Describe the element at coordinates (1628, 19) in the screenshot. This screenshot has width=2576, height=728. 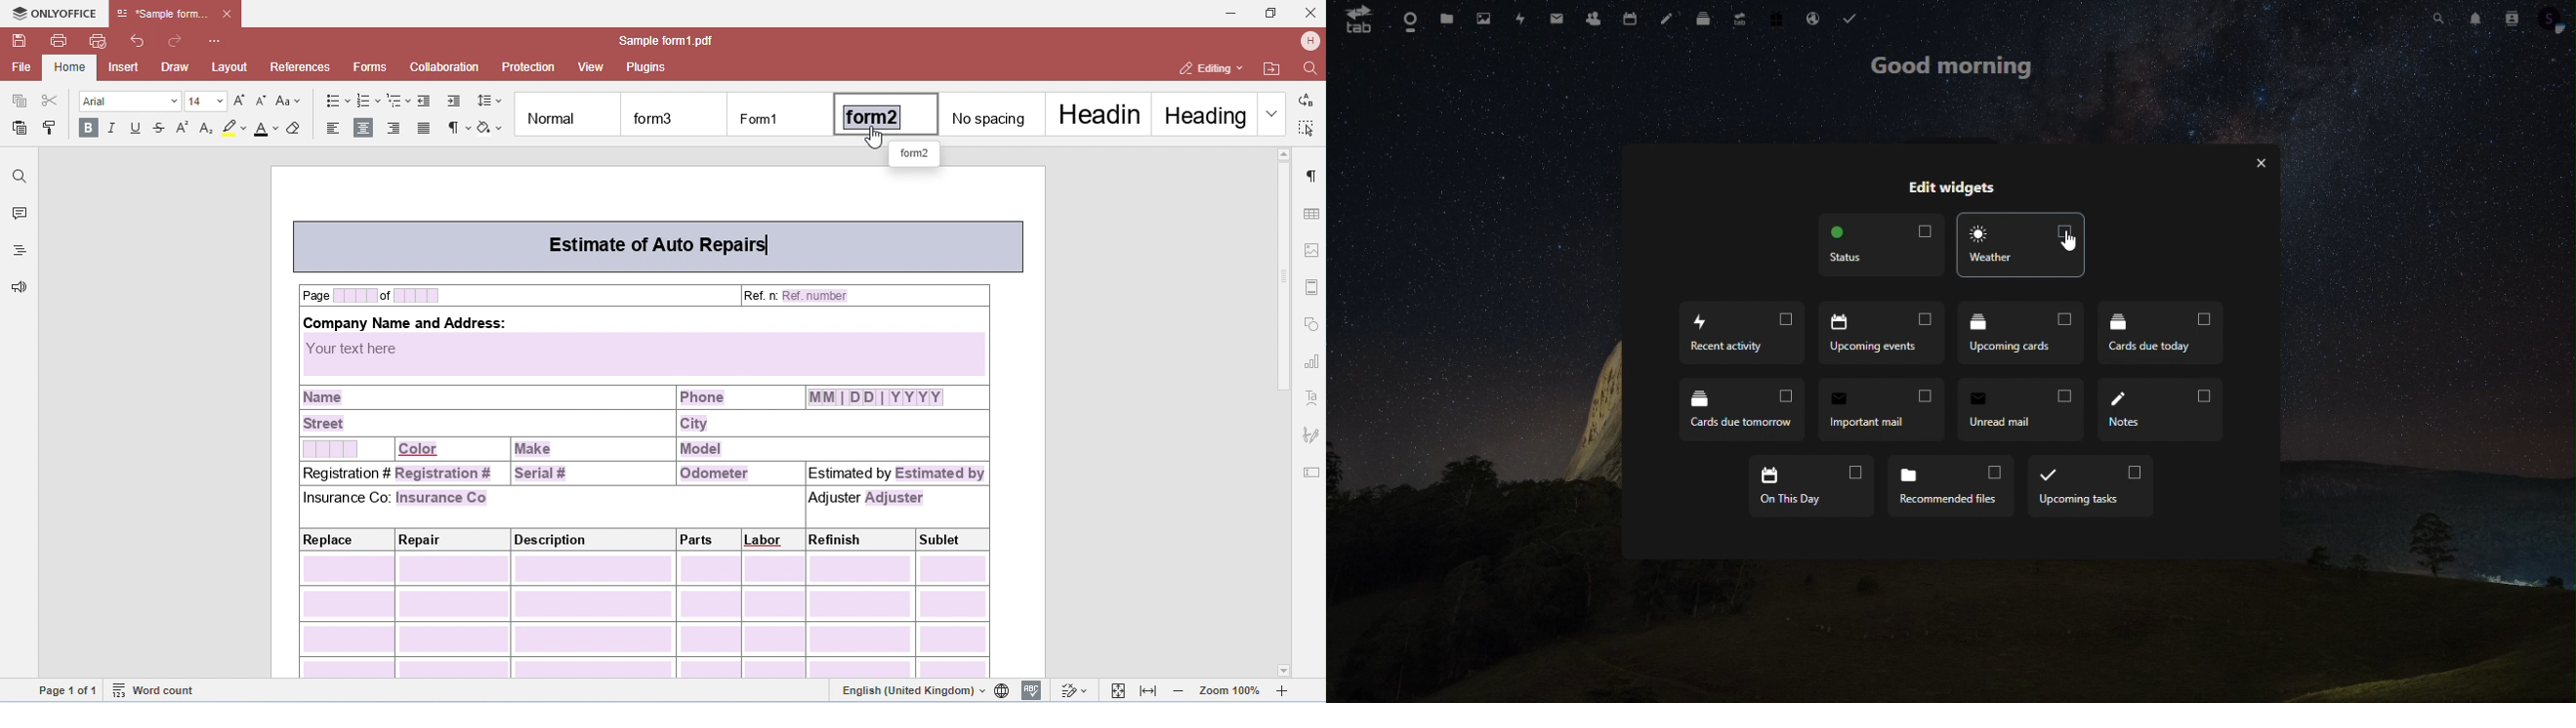
I see `calendar` at that location.